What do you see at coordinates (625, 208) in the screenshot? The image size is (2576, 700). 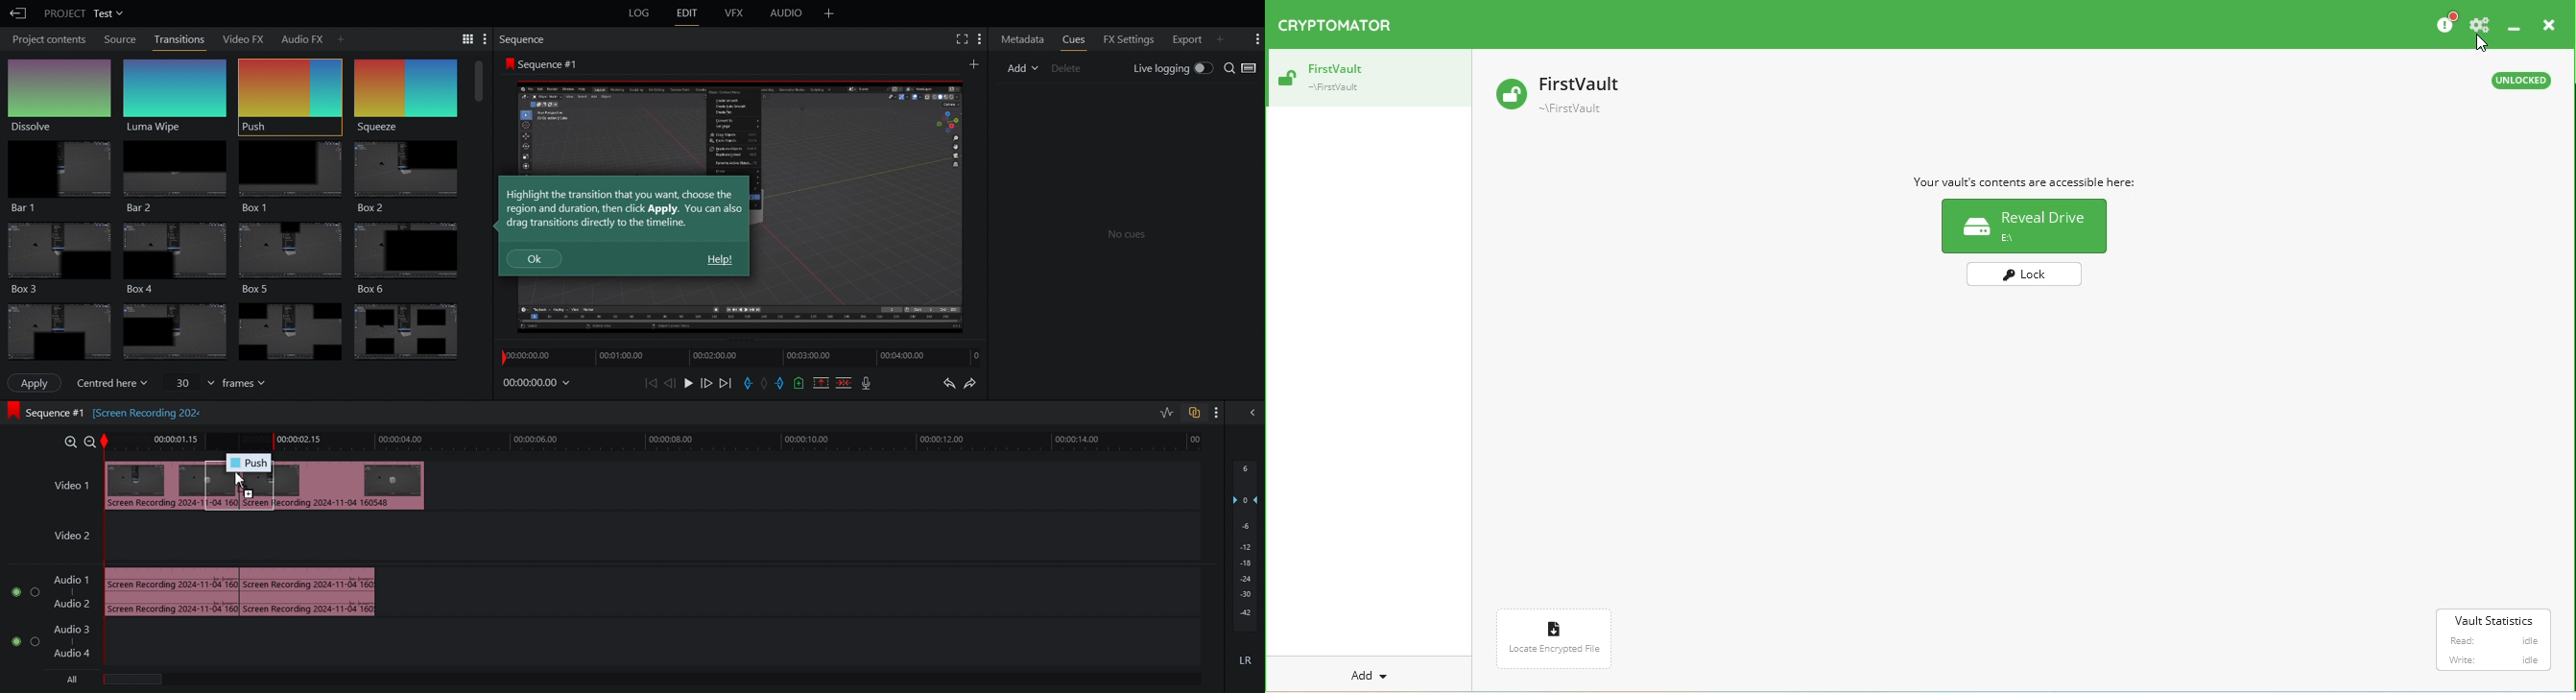 I see `Highlight the transition that you want, choose the
region and duration, then click Apply. You can also
drag transitions directly to the timeline.` at bounding box center [625, 208].